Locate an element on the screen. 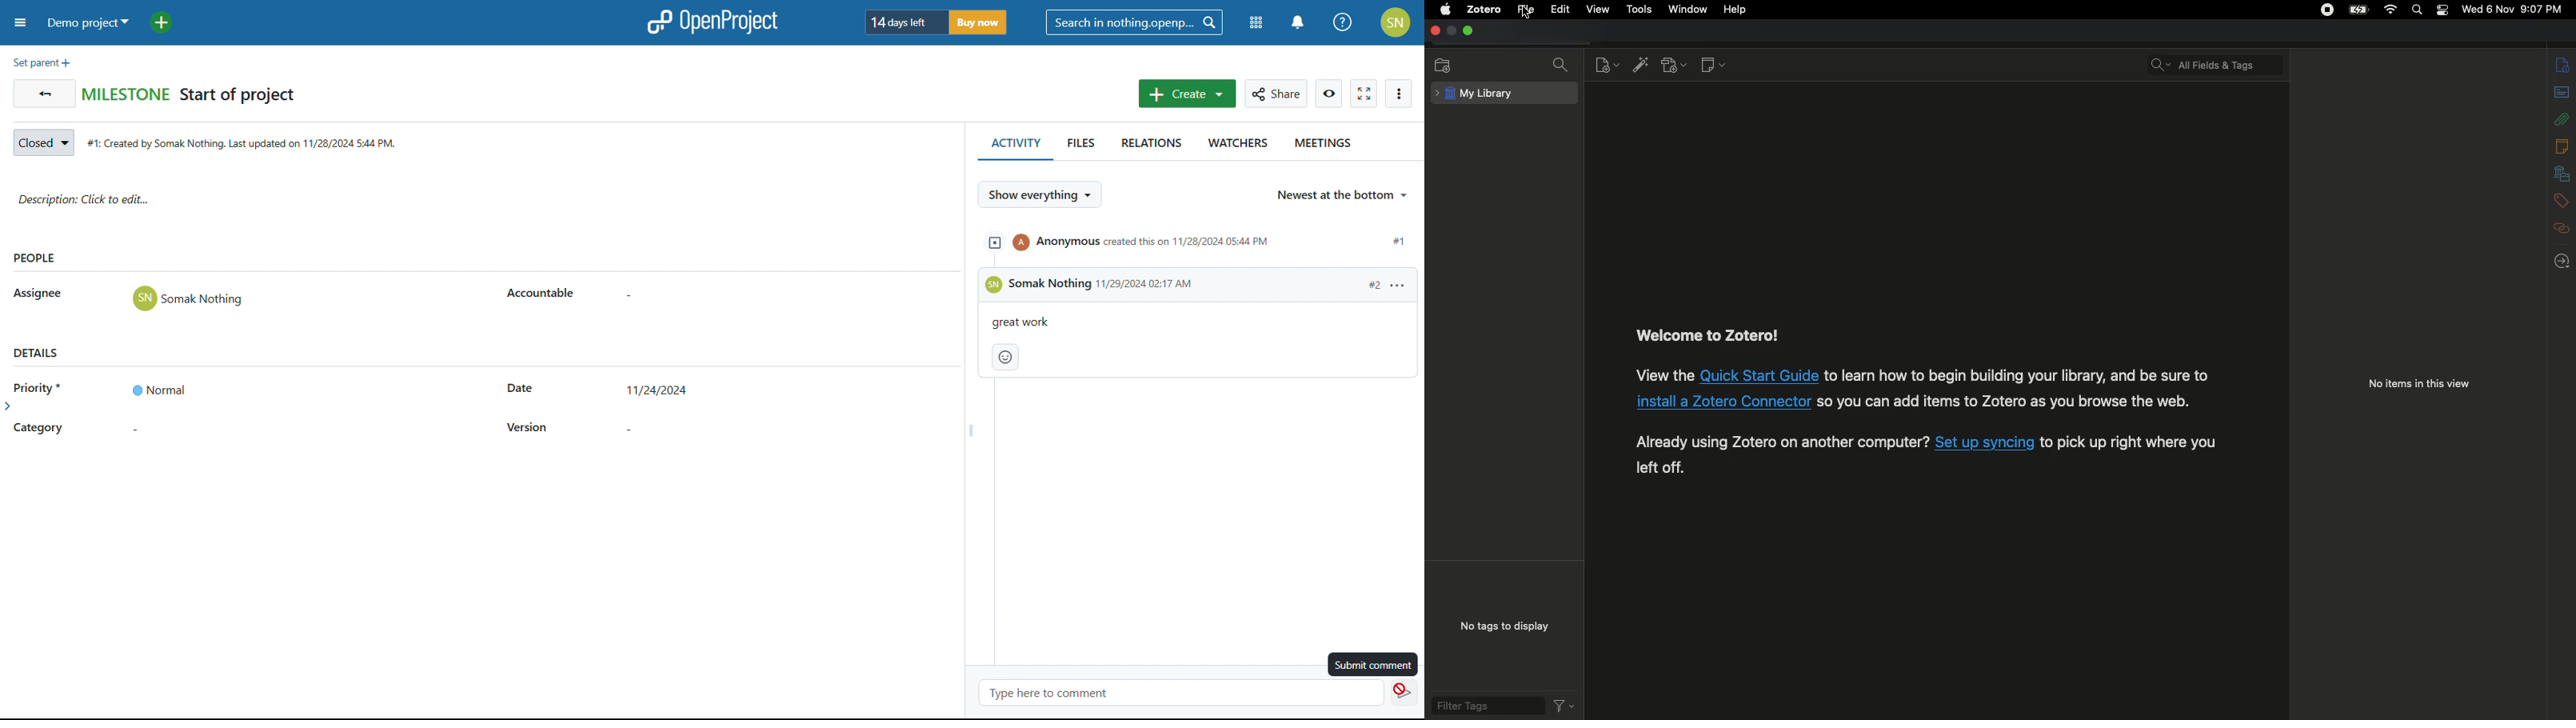 The width and height of the screenshot is (2576, 728). submit comment is located at coordinates (1374, 664).